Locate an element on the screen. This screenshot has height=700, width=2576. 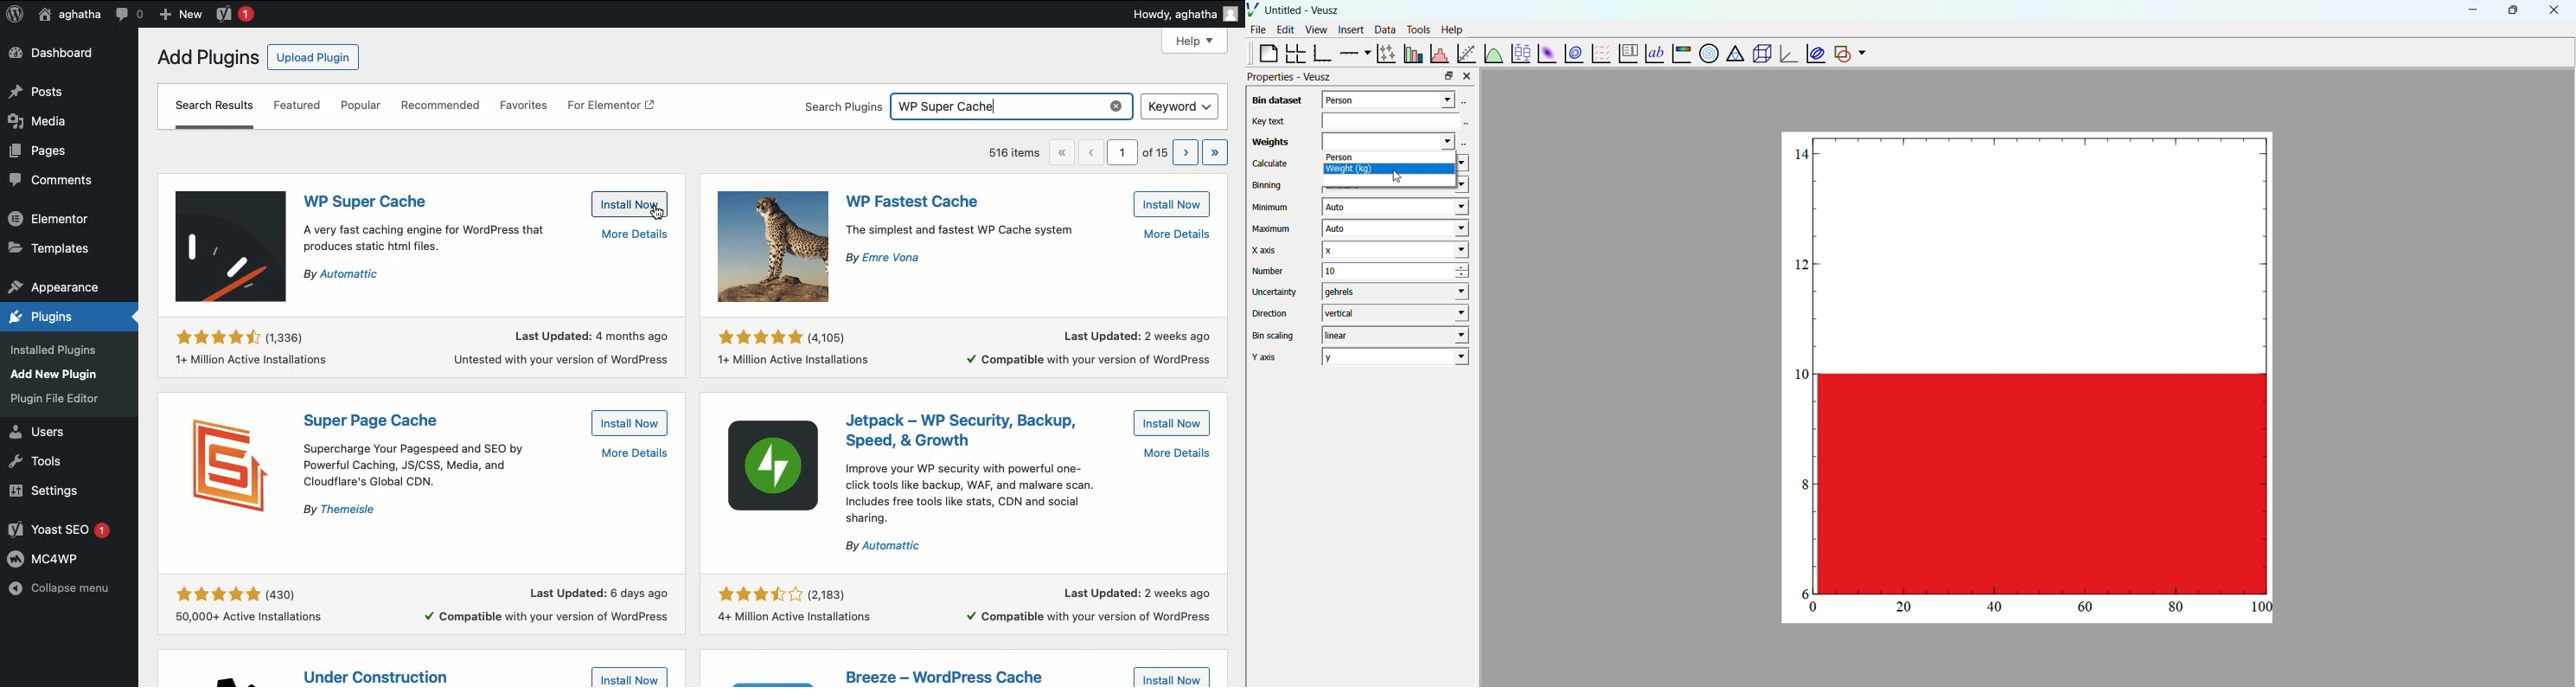
X axis is located at coordinates (1268, 250).